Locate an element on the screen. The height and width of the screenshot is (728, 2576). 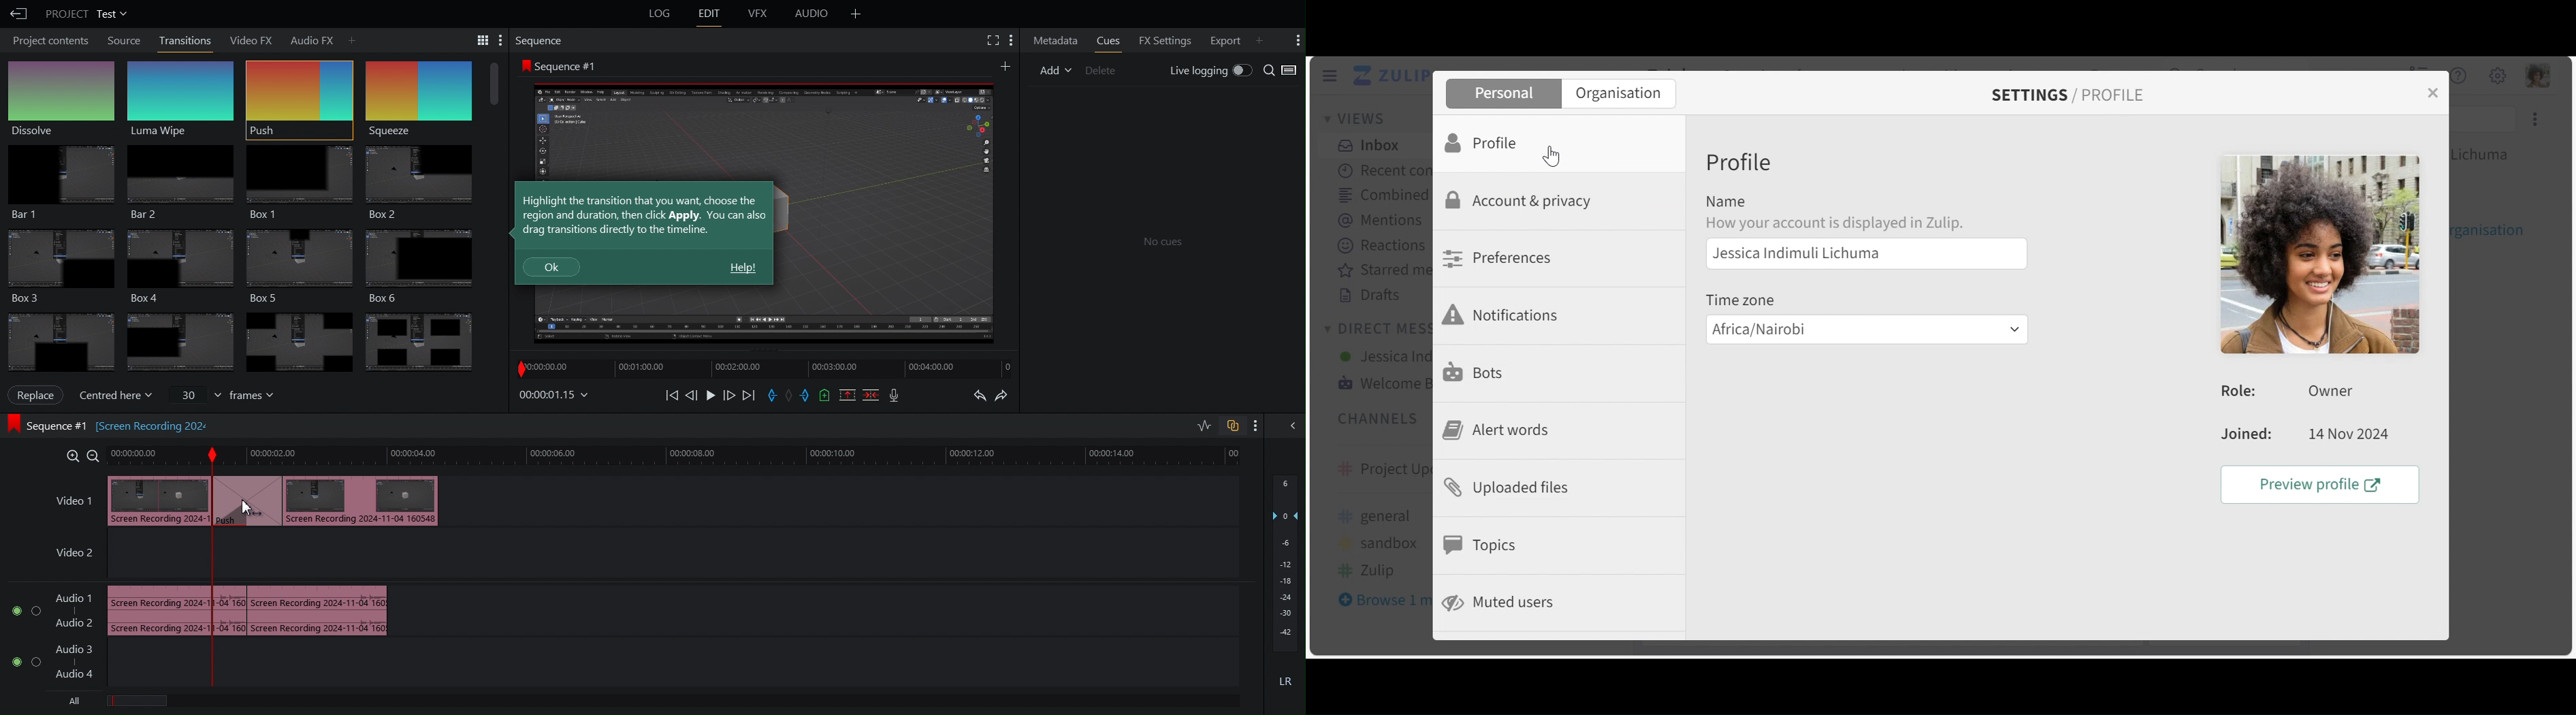
Fullscreen is located at coordinates (991, 39).